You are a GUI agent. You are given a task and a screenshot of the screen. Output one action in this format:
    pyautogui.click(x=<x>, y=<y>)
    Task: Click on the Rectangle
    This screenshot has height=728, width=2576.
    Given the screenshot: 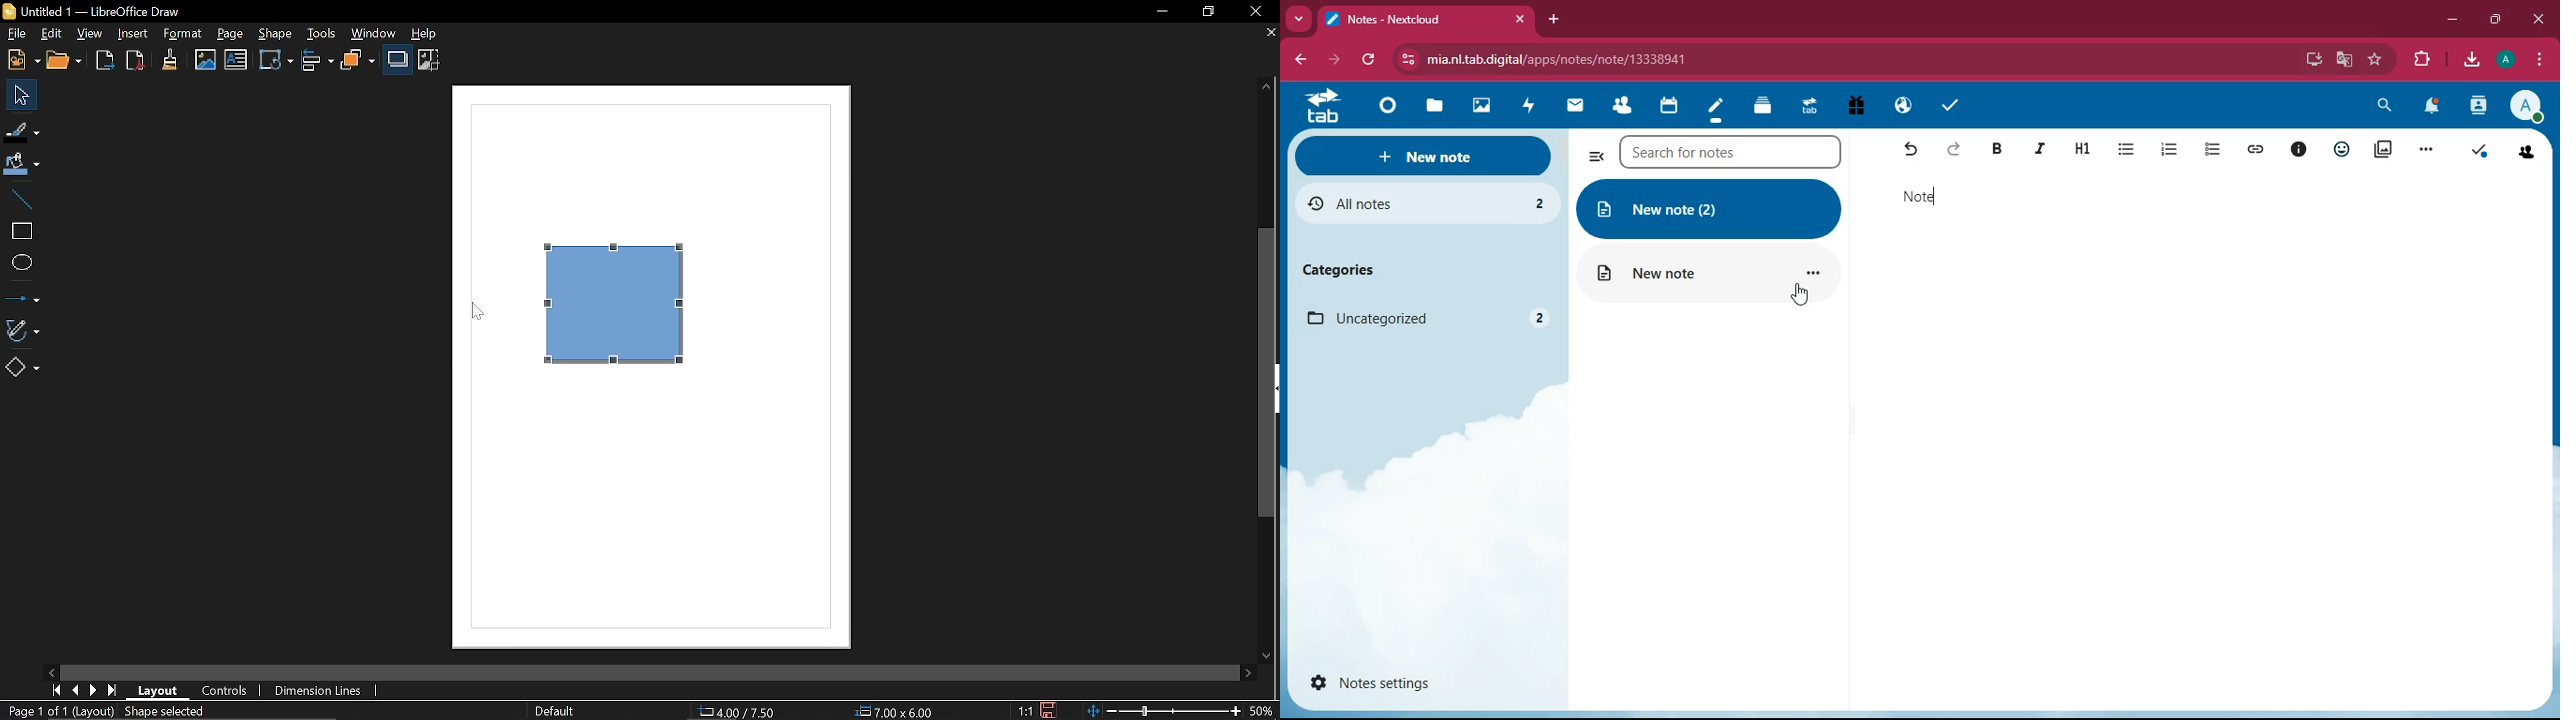 What is the action you would take?
    pyautogui.click(x=18, y=229)
    